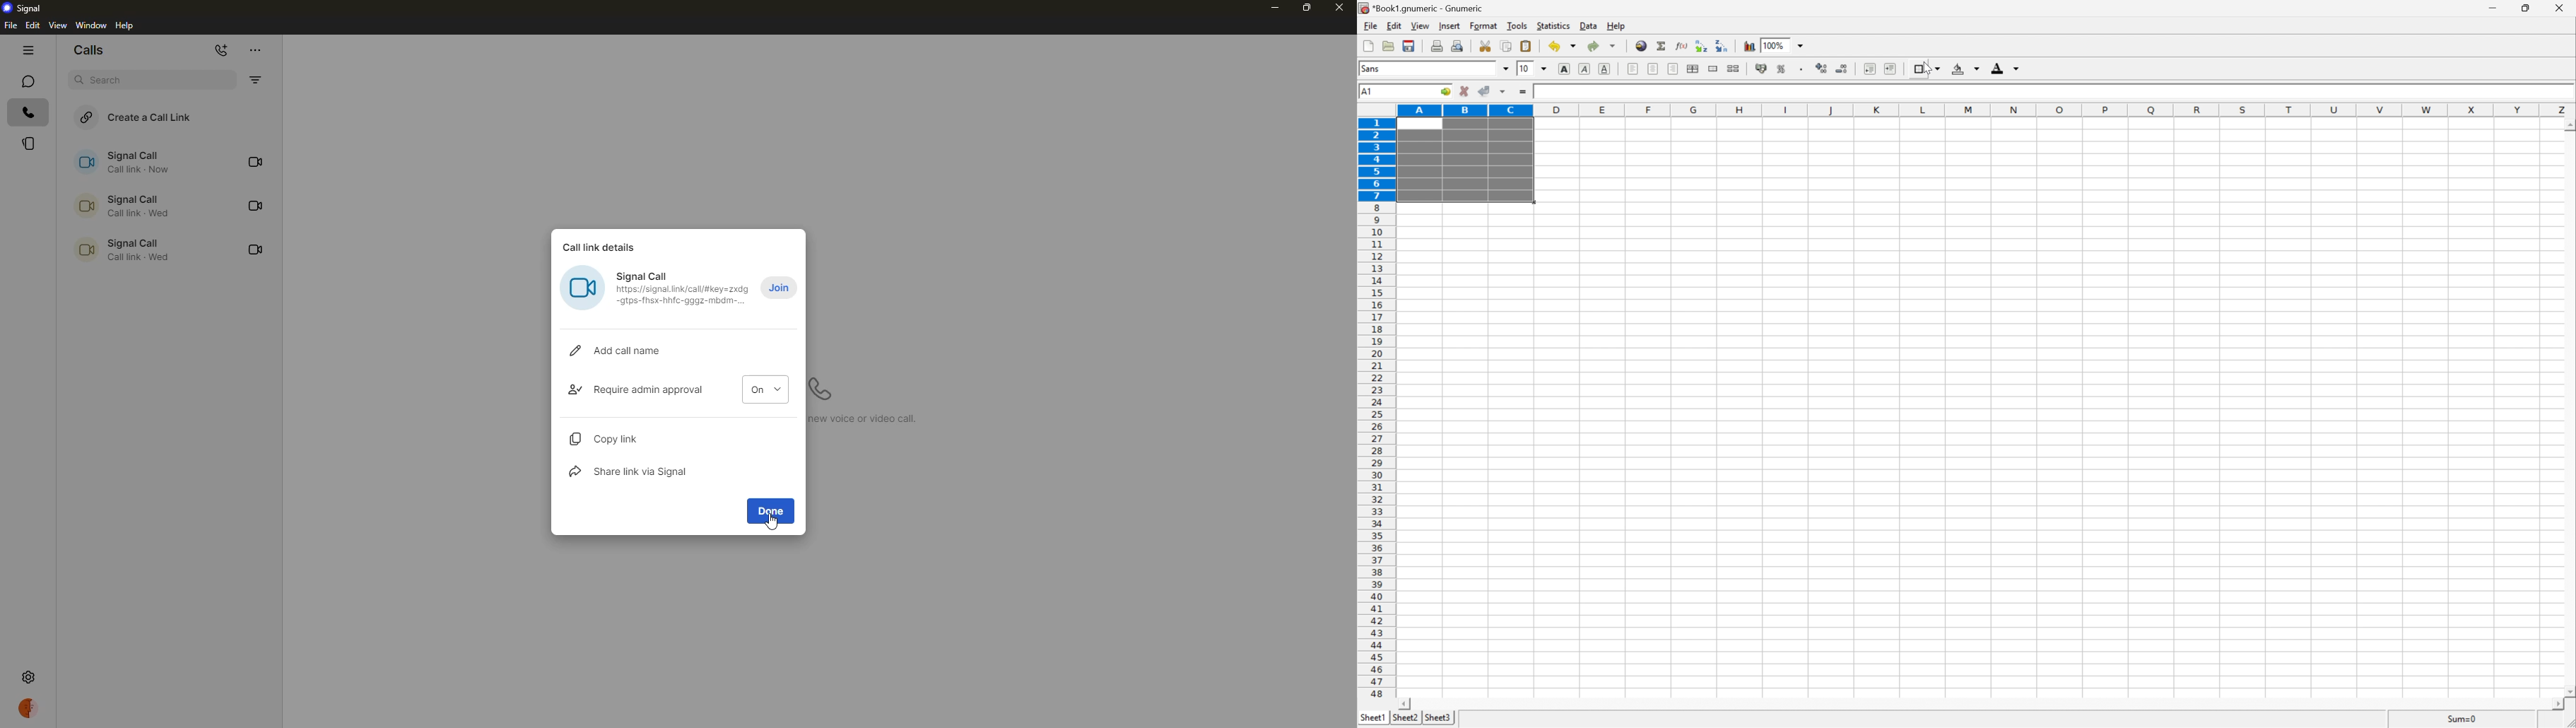 The height and width of the screenshot is (728, 2576). Describe the element at coordinates (1682, 45) in the screenshot. I see `edit function in current cell` at that location.